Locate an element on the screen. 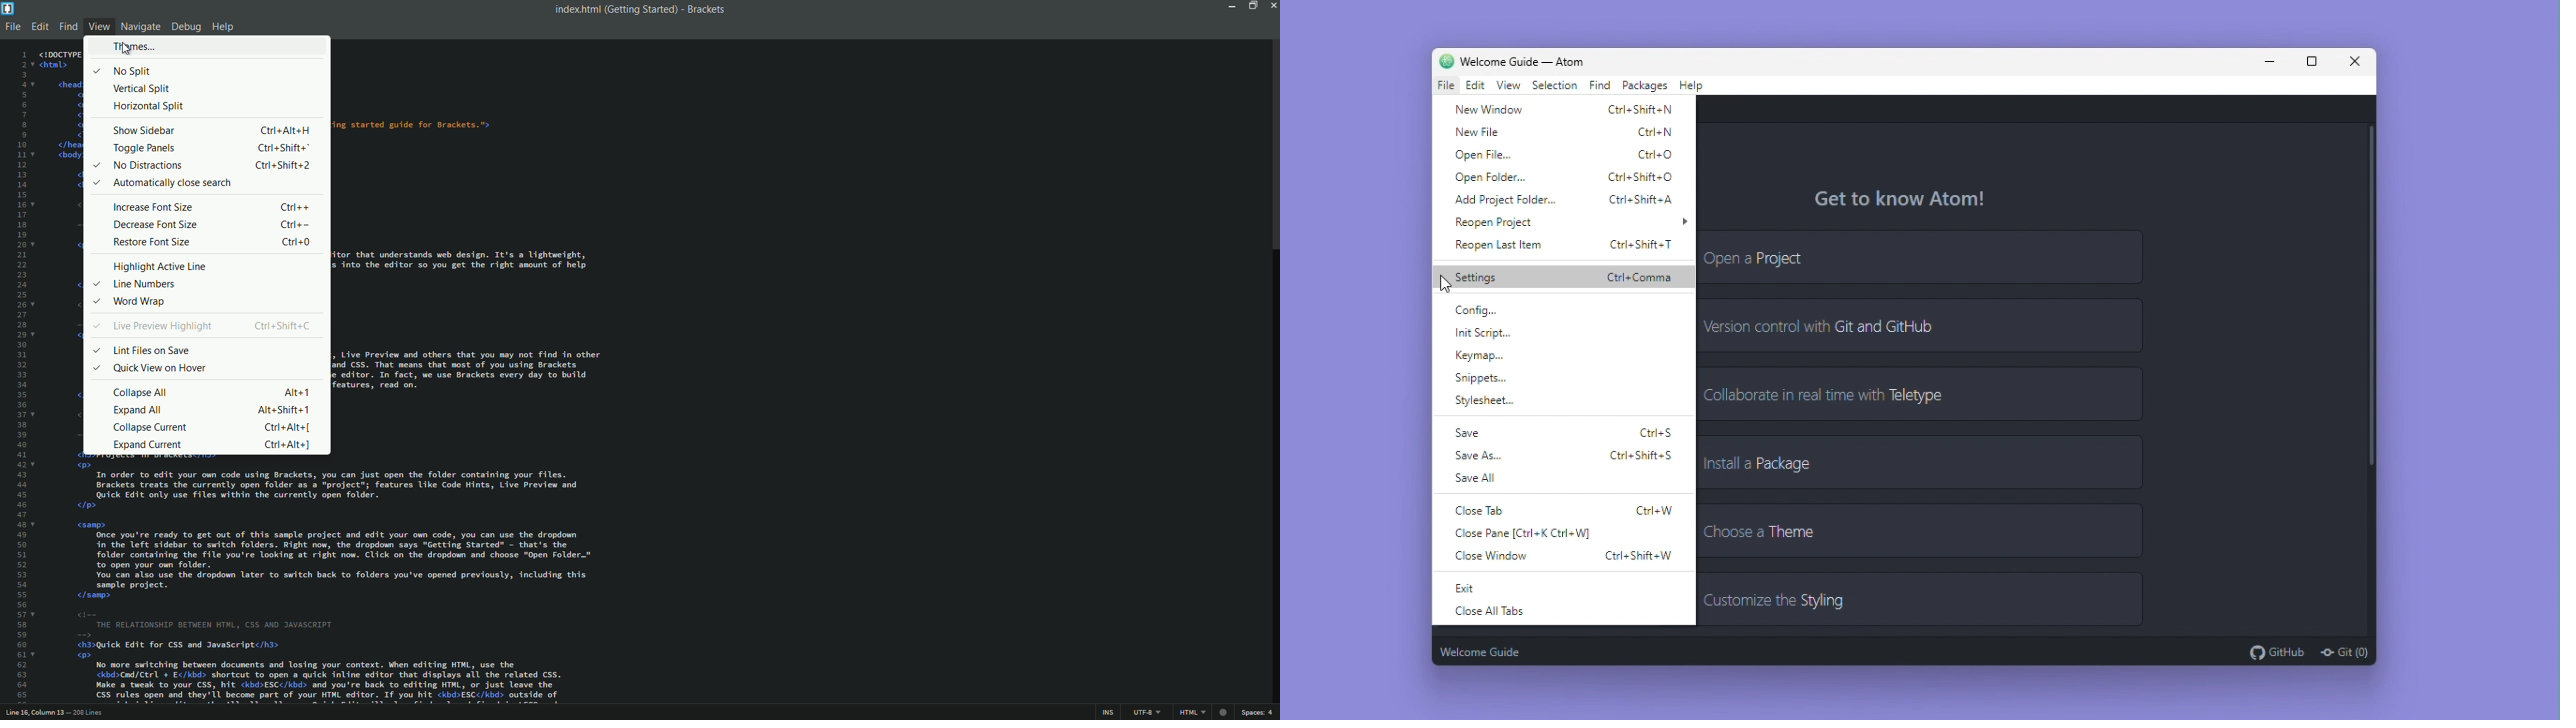  navigate menu is located at coordinates (139, 27).